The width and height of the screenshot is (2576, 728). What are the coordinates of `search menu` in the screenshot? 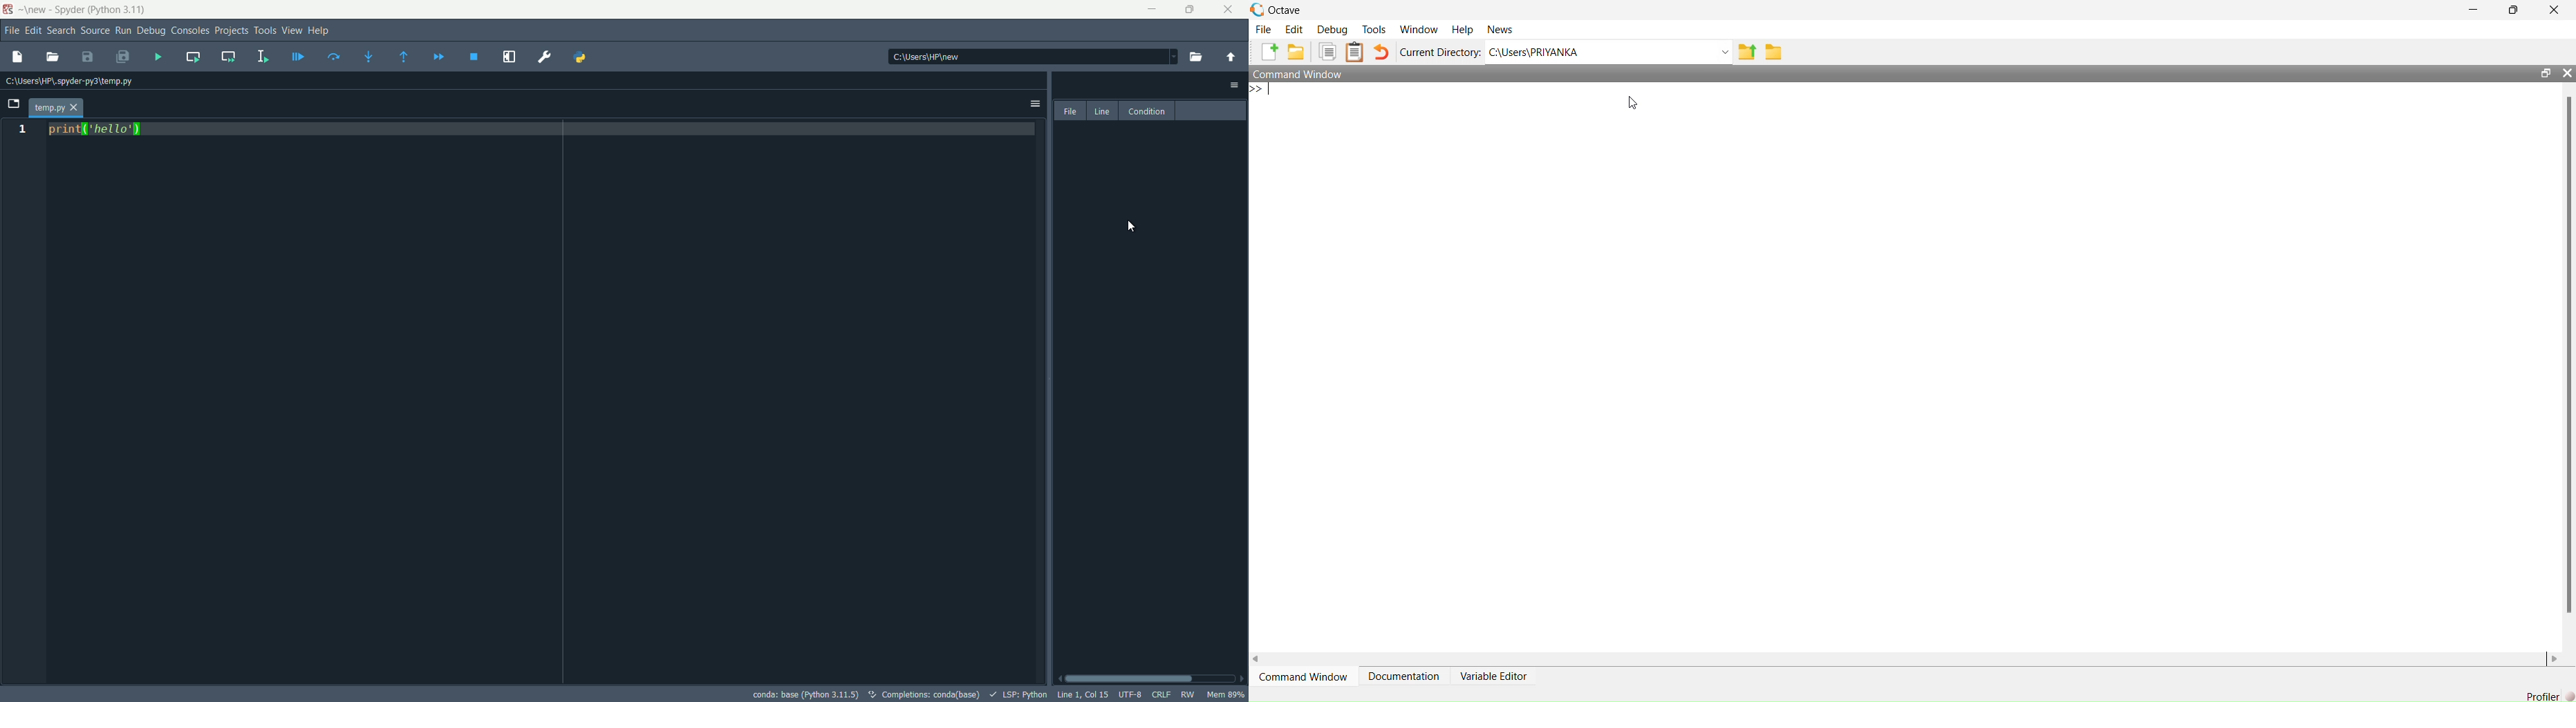 It's located at (61, 31).